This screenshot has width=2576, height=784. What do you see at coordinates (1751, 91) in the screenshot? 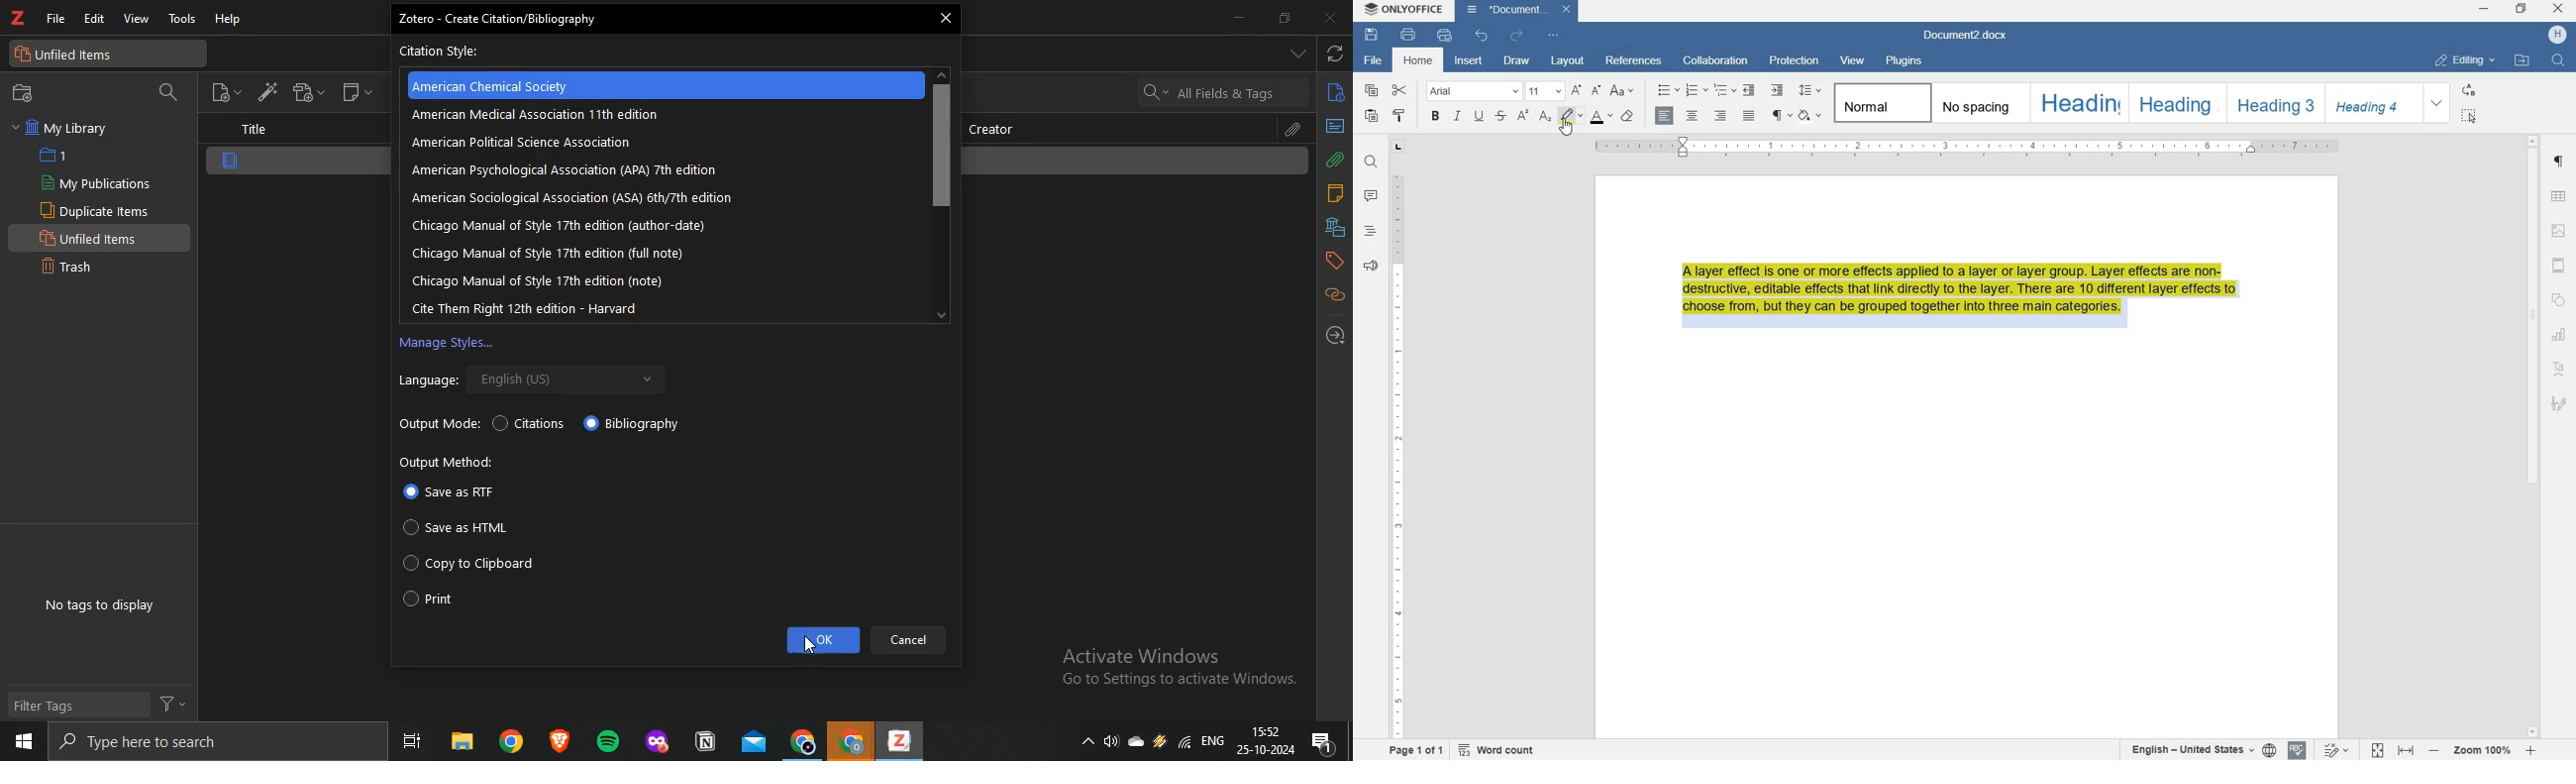
I see `DECREASE INDENT` at bounding box center [1751, 91].